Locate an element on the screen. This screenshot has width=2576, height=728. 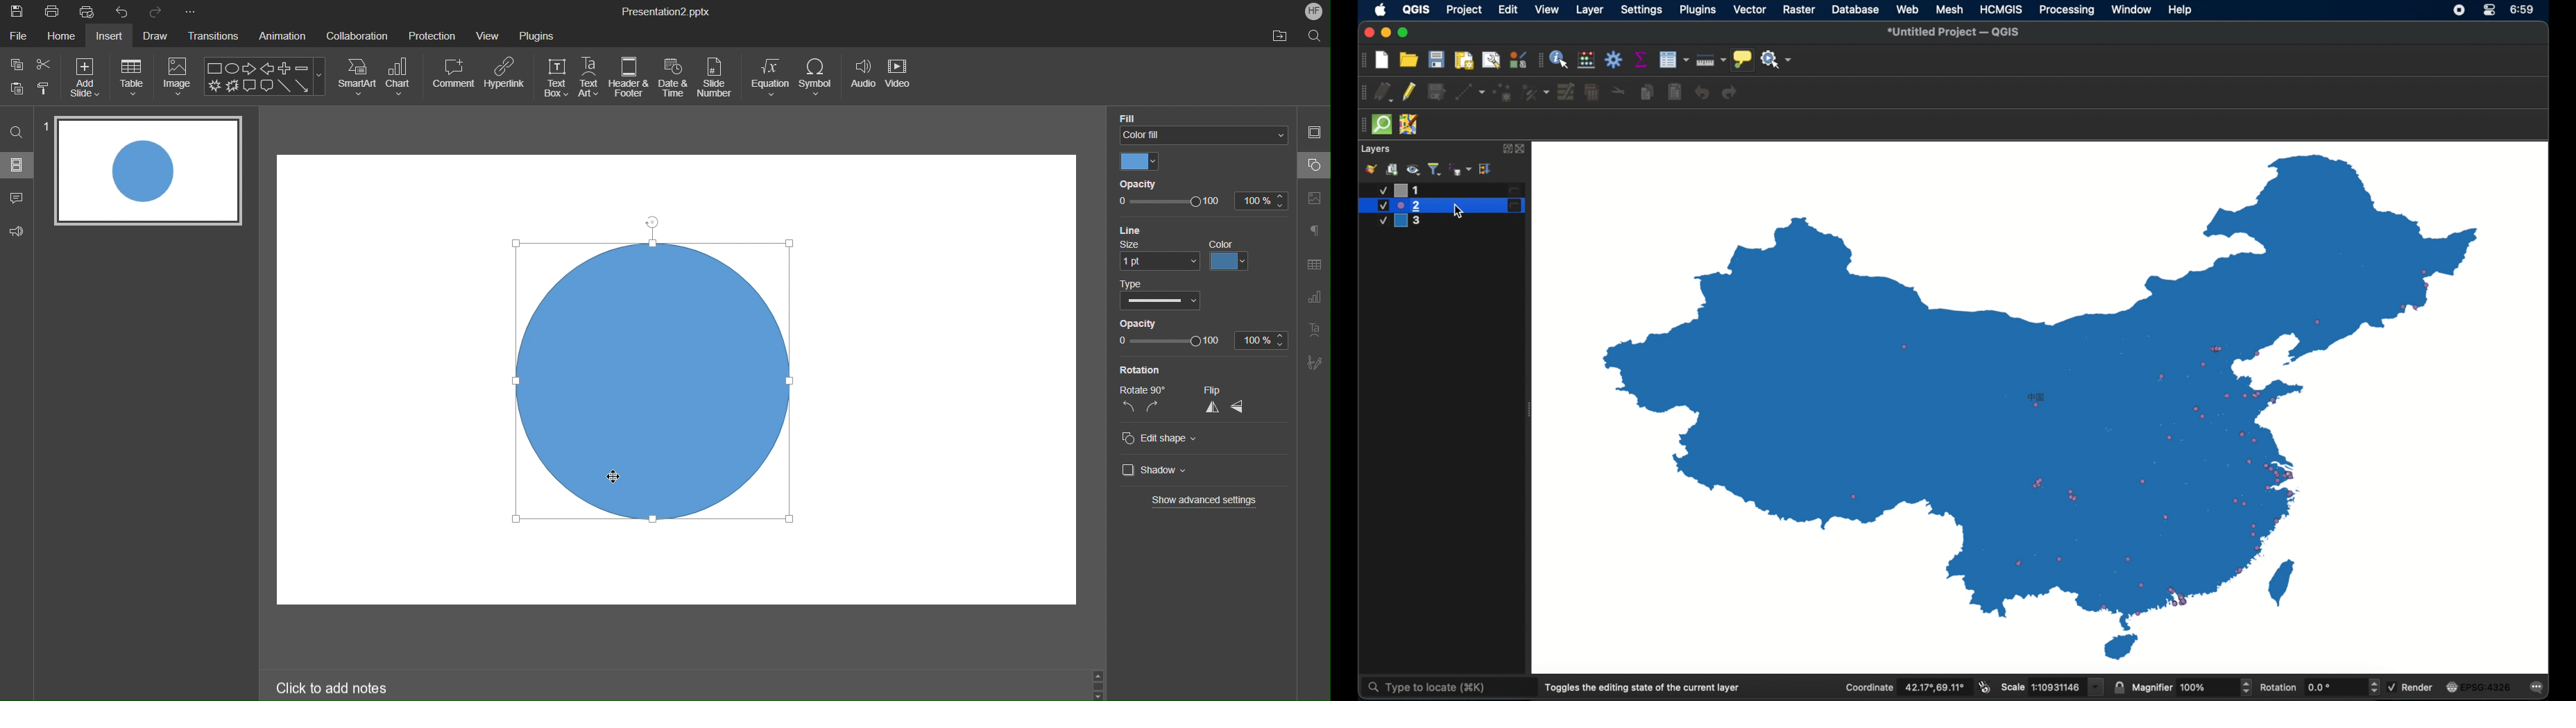
filter legend by expression is located at coordinates (1460, 169).